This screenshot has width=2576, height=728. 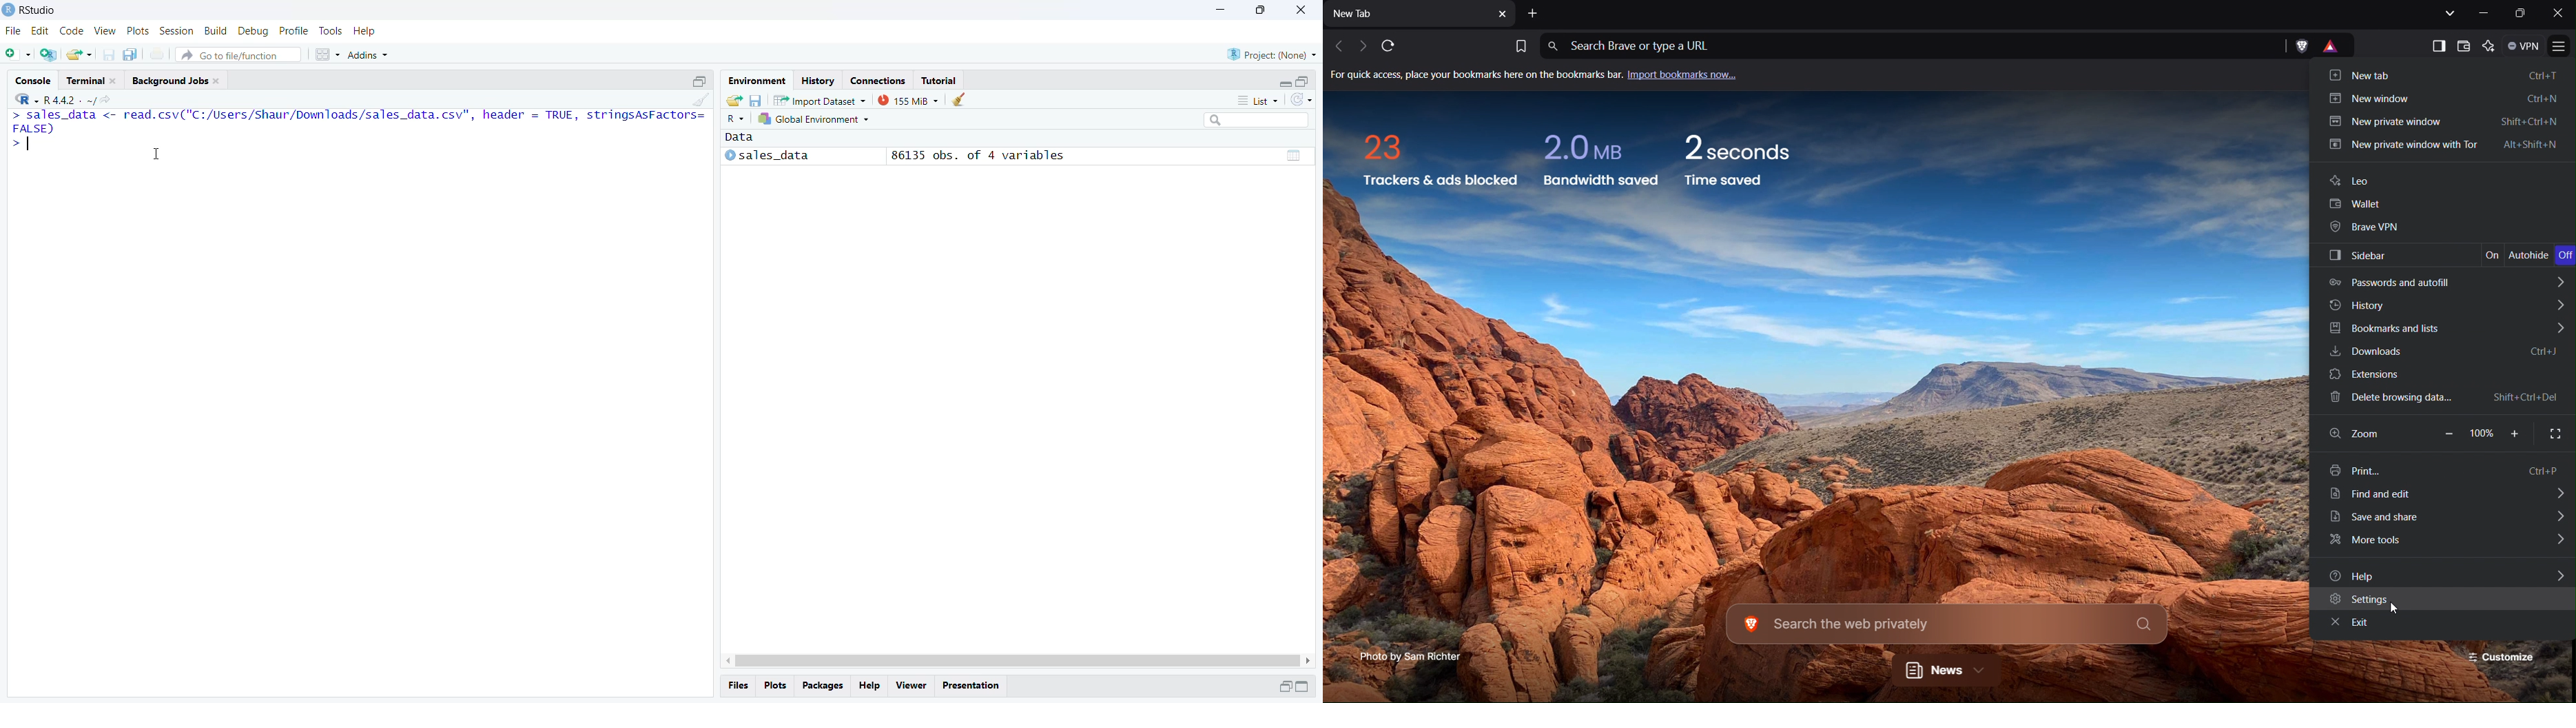 What do you see at coordinates (1255, 121) in the screenshot?
I see `Search` at bounding box center [1255, 121].